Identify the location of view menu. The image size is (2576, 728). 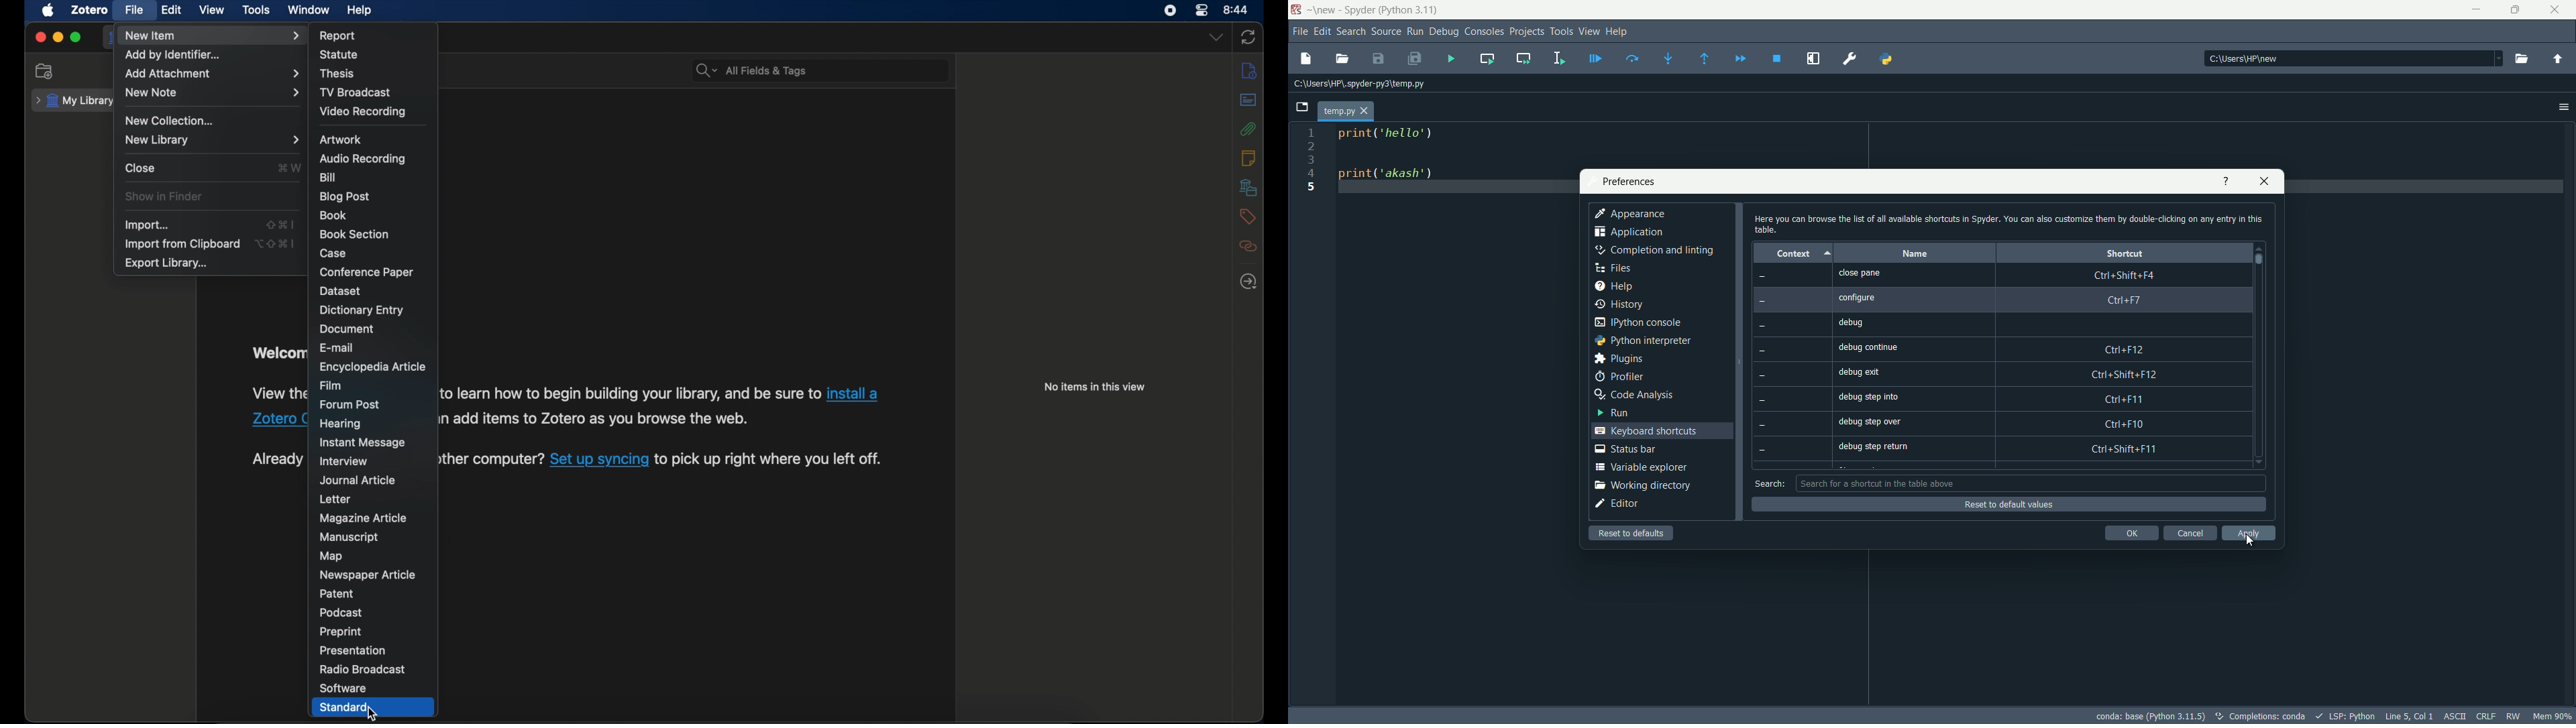
(1589, 32).